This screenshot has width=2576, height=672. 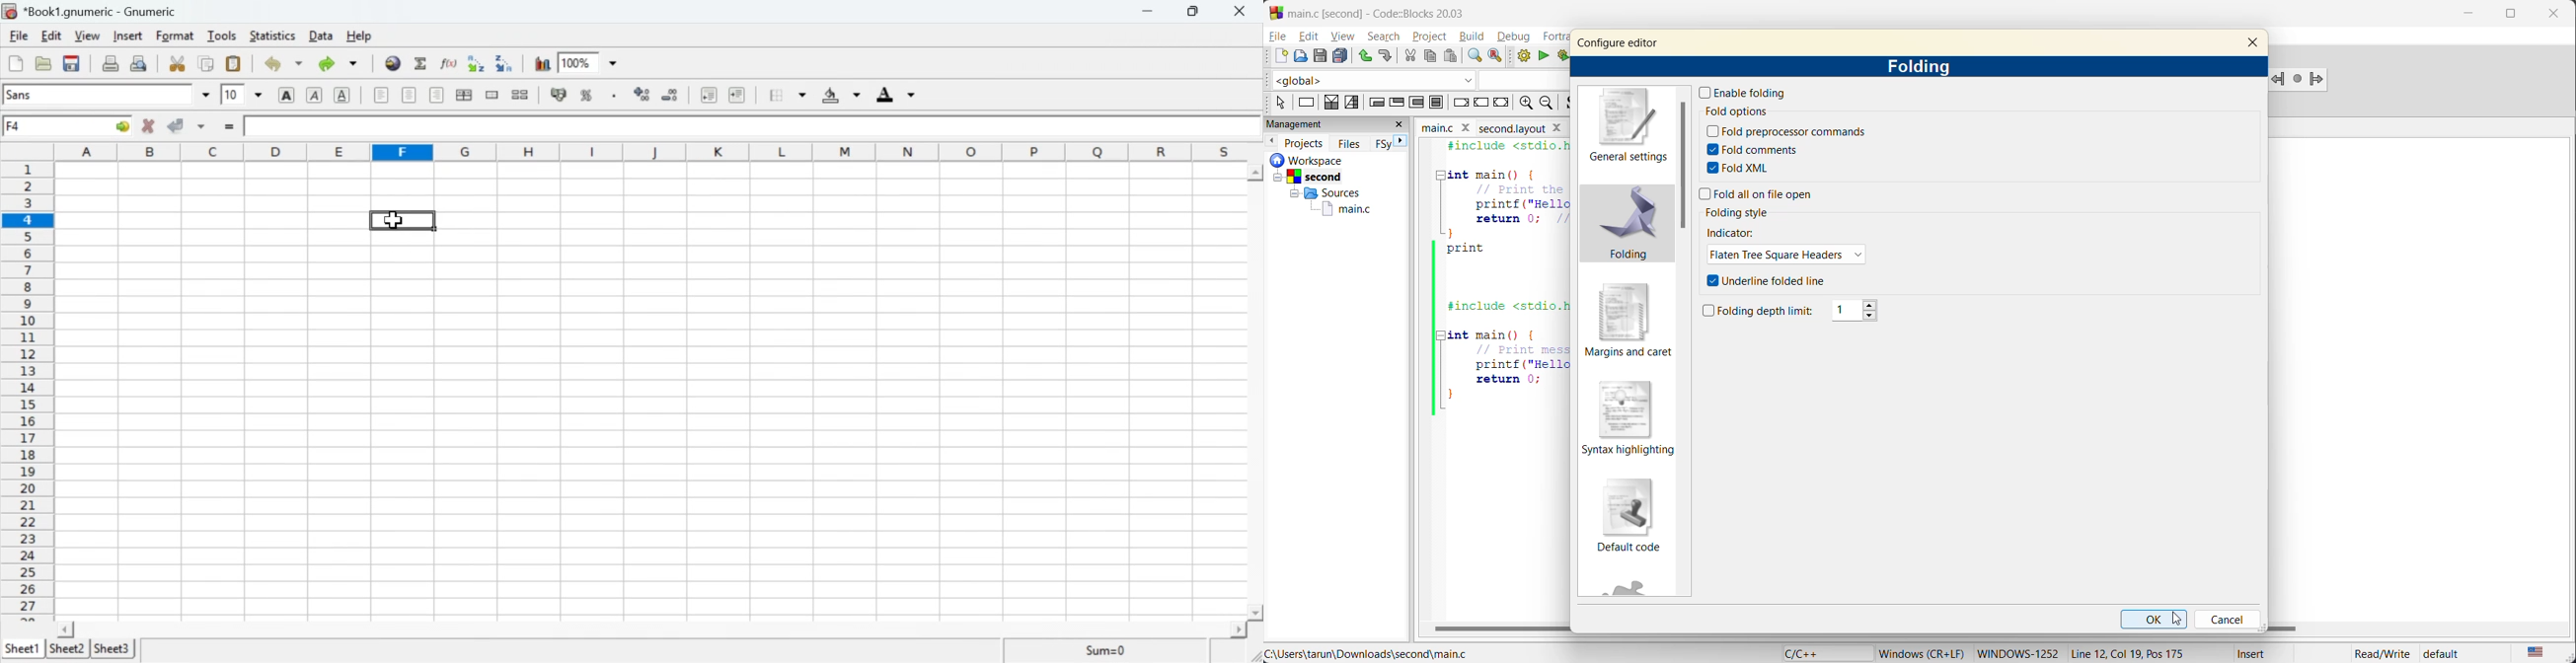 What do you see at coordinates (175, 36) in the screenshot?
I see `Format` at bounding box center [175, 36].